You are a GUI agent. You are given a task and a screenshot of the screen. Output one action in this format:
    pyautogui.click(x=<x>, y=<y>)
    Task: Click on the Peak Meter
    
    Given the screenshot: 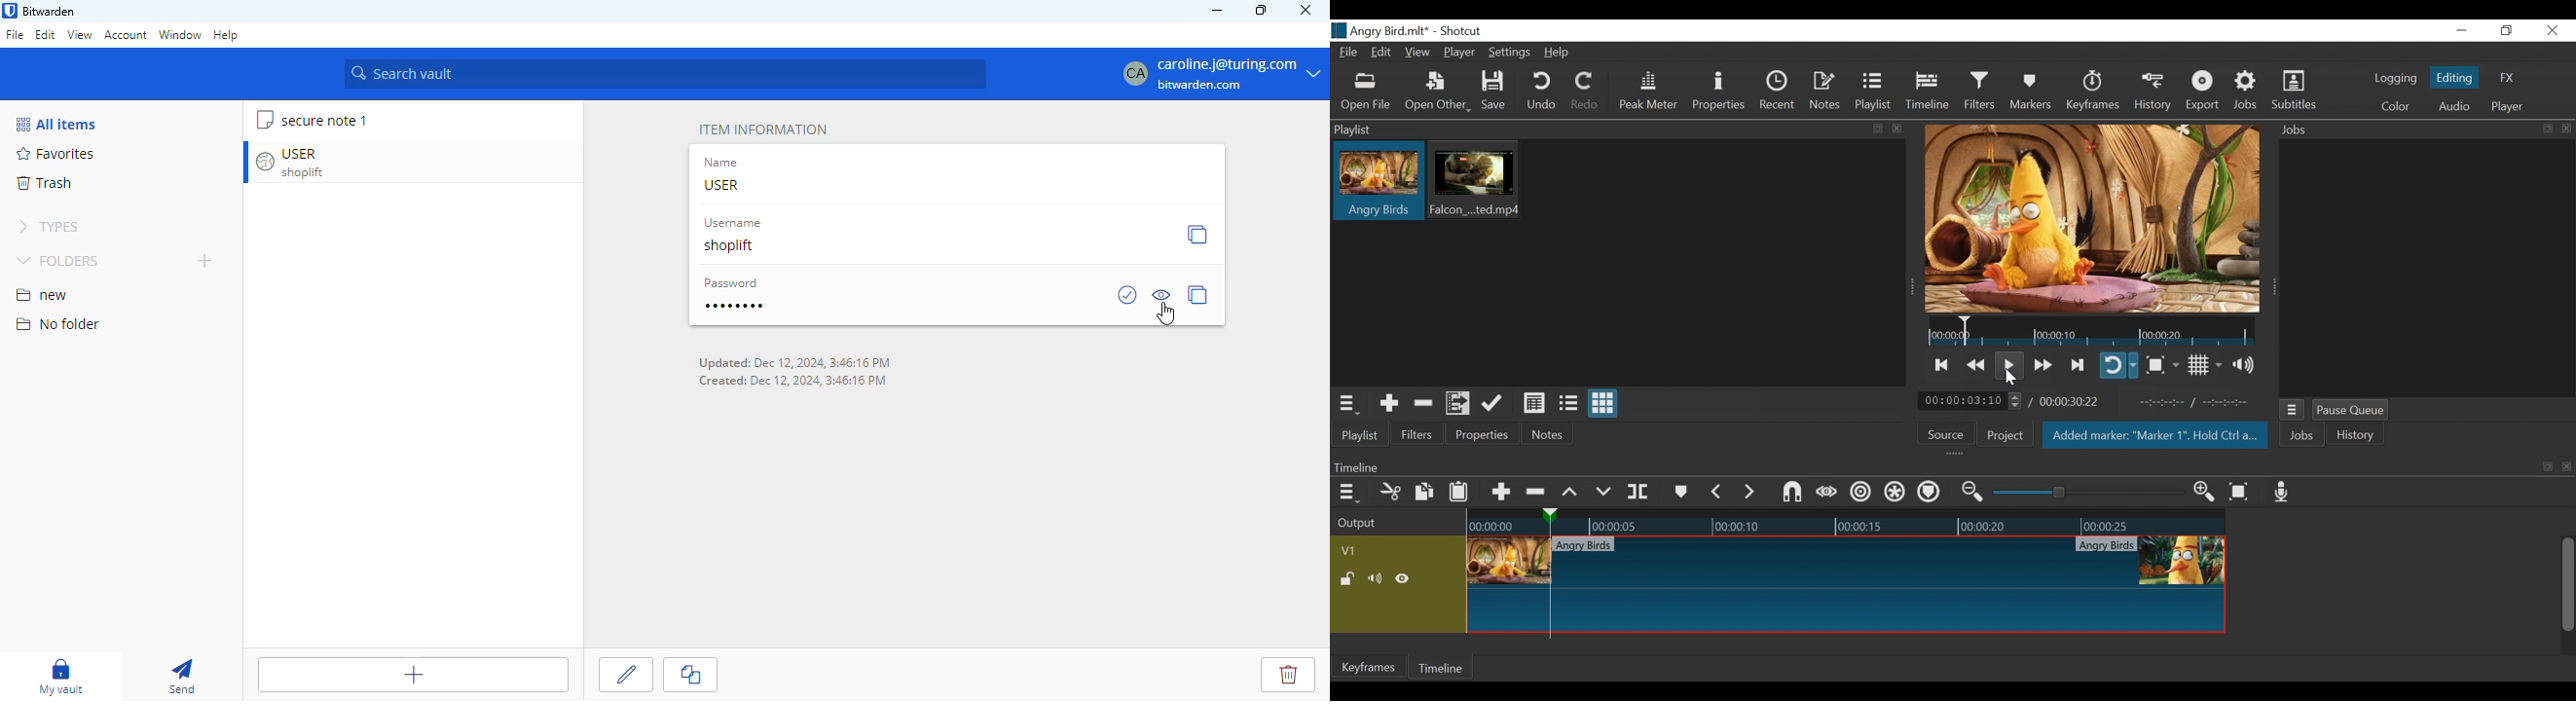 What is the action you would take?
    pyautogui.click(x=1648, y=93)
    